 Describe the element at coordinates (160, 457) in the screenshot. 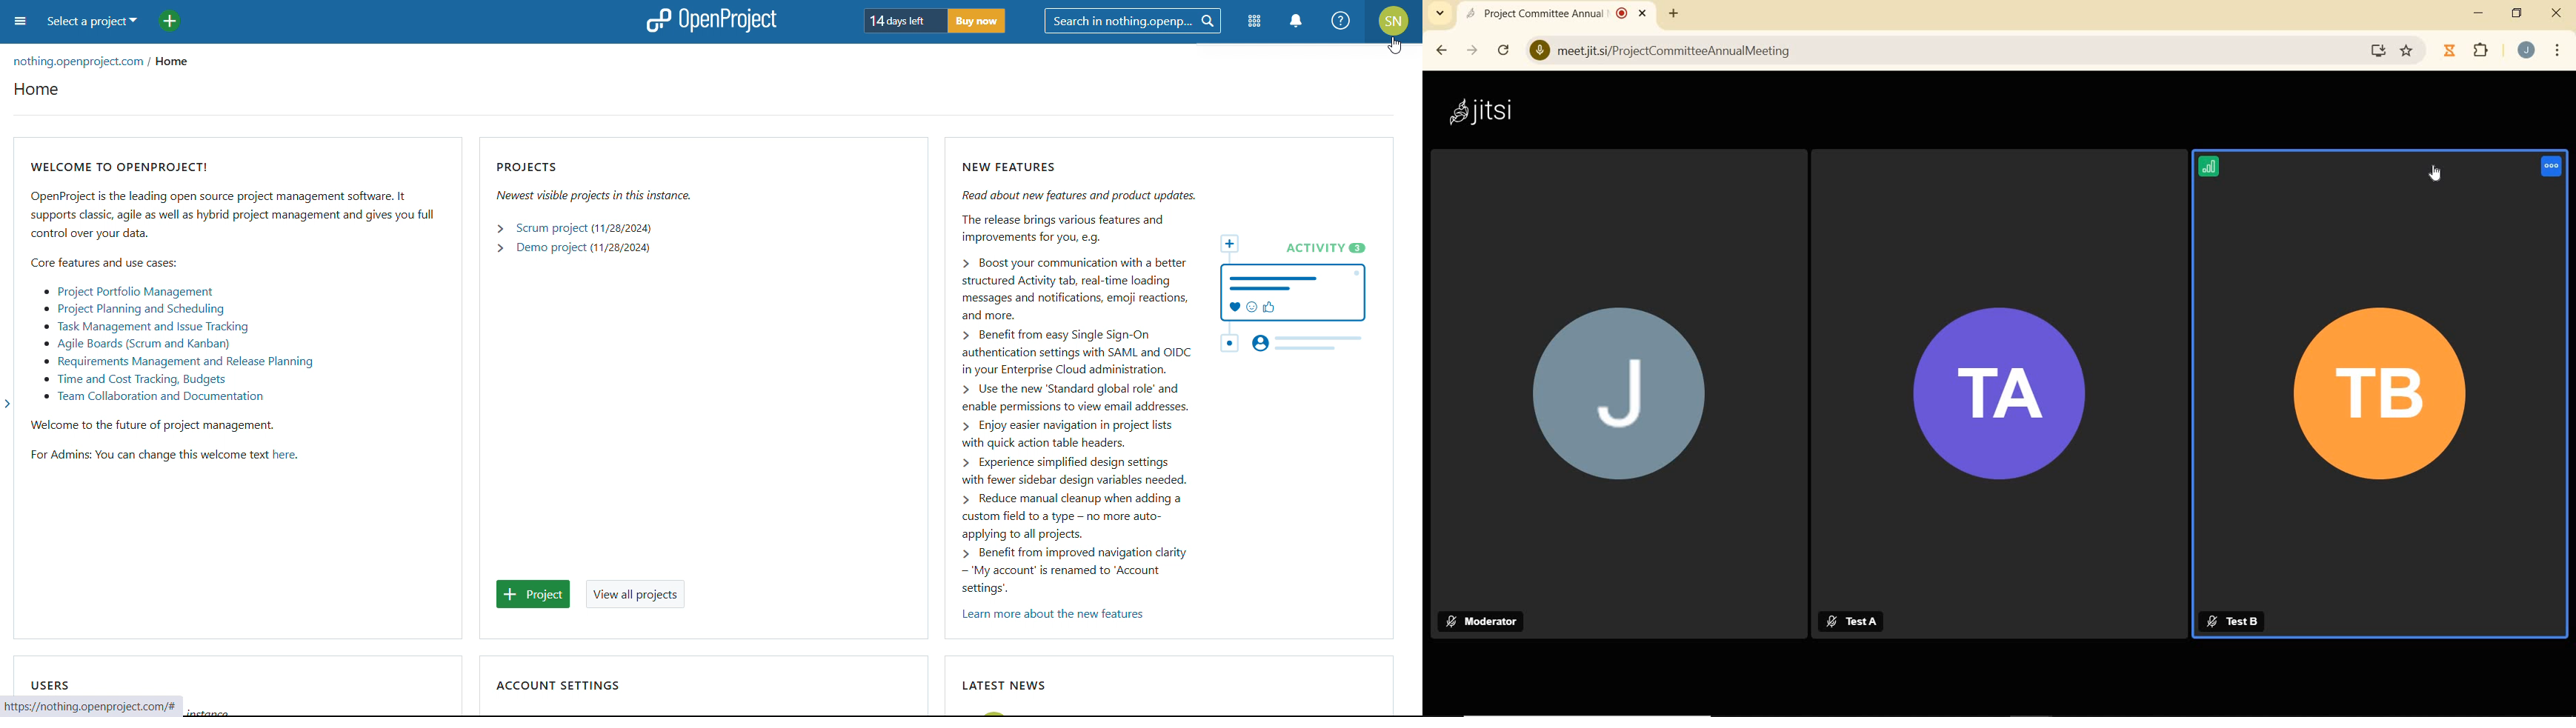

I see `For Admins: You can change this welcome text here.` at that location.